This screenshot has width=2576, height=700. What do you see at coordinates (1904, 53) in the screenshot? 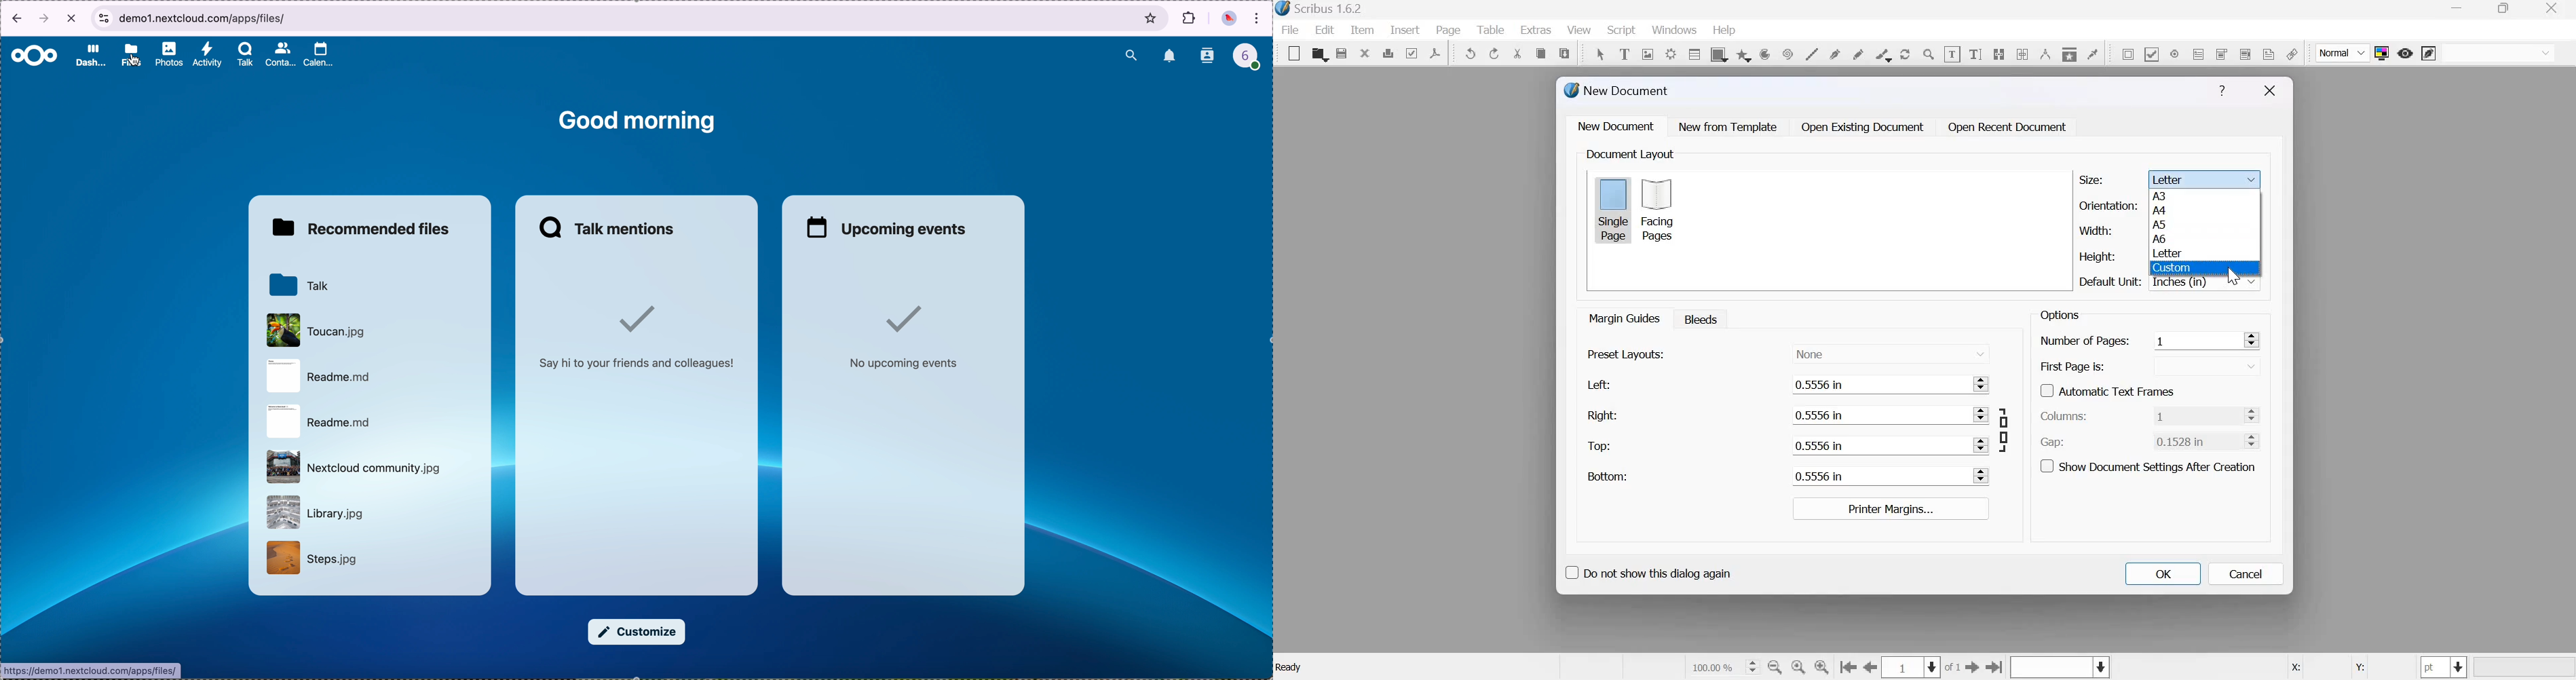
I see `rotate item` at bounding box center [1904, 53].